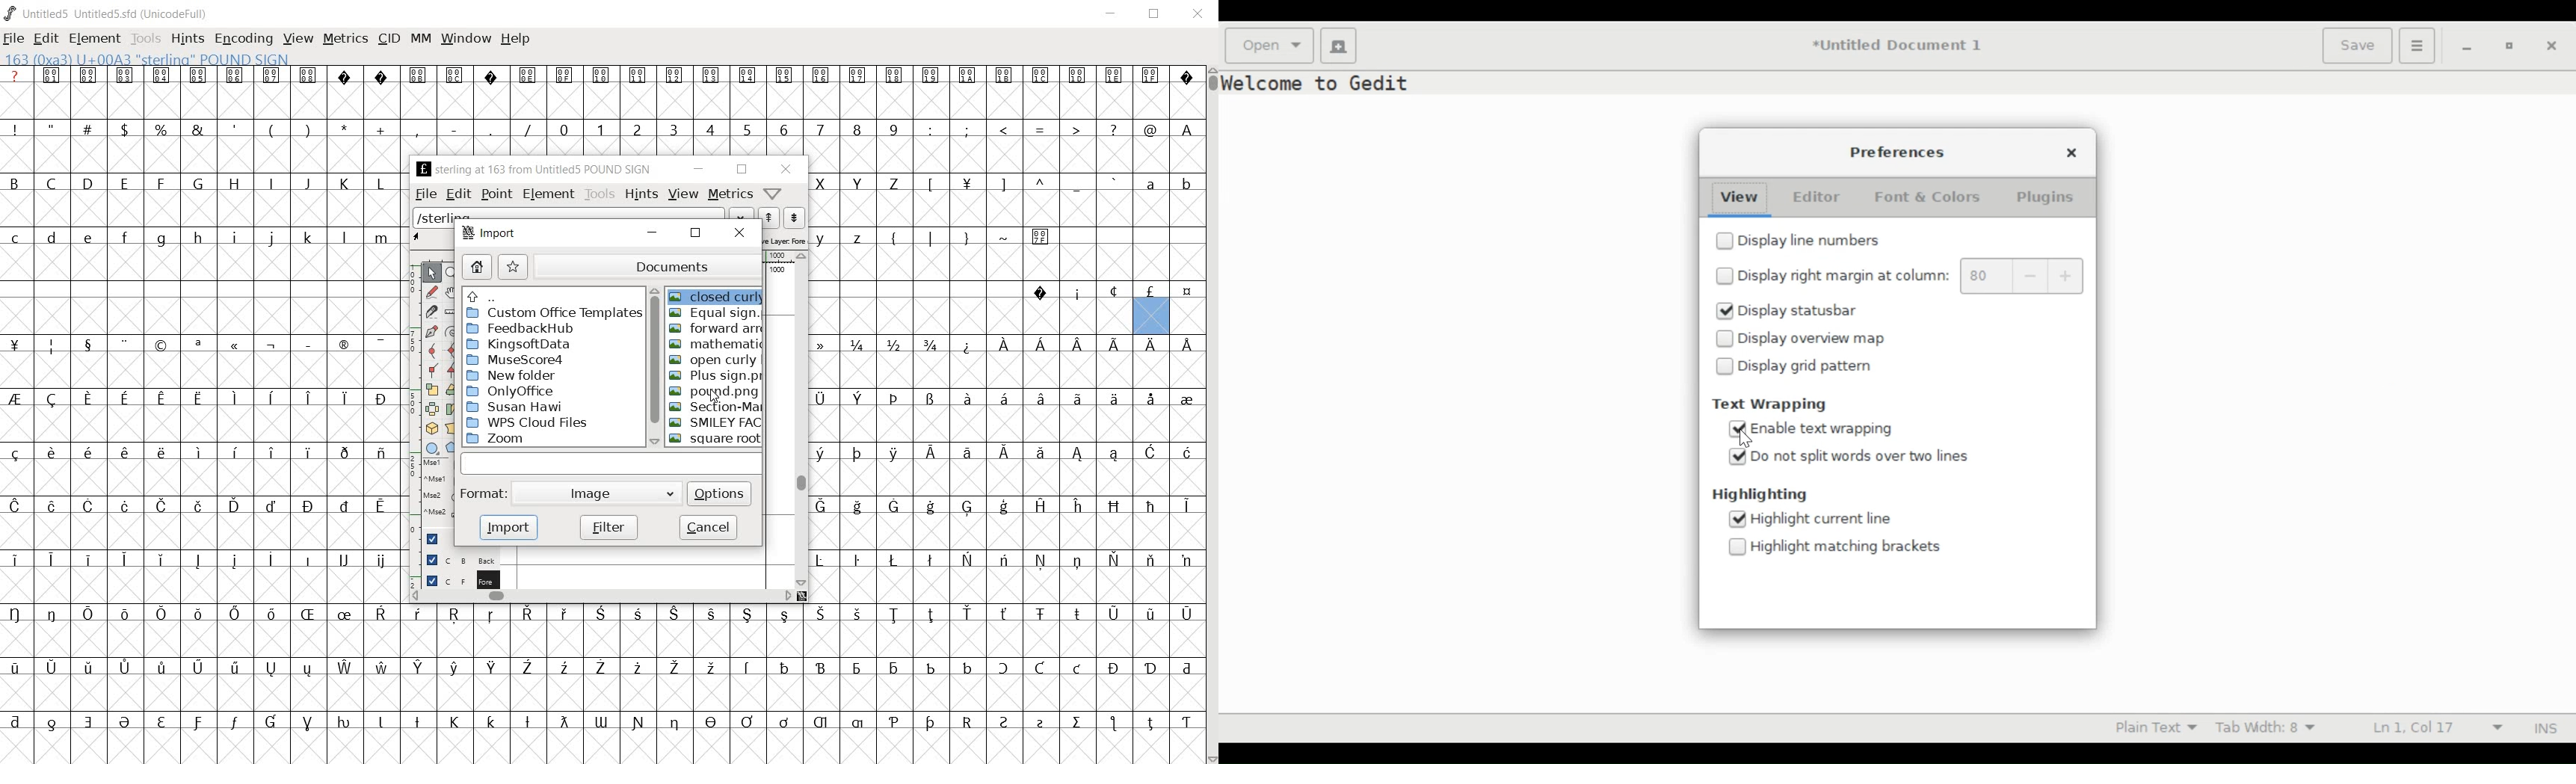 This screenshot has height=784, width=2576. What do you see at coordinates (1846, 548) in the screenshot?
I see `Highlight matching brackets` at bounding box center [1846, 548].